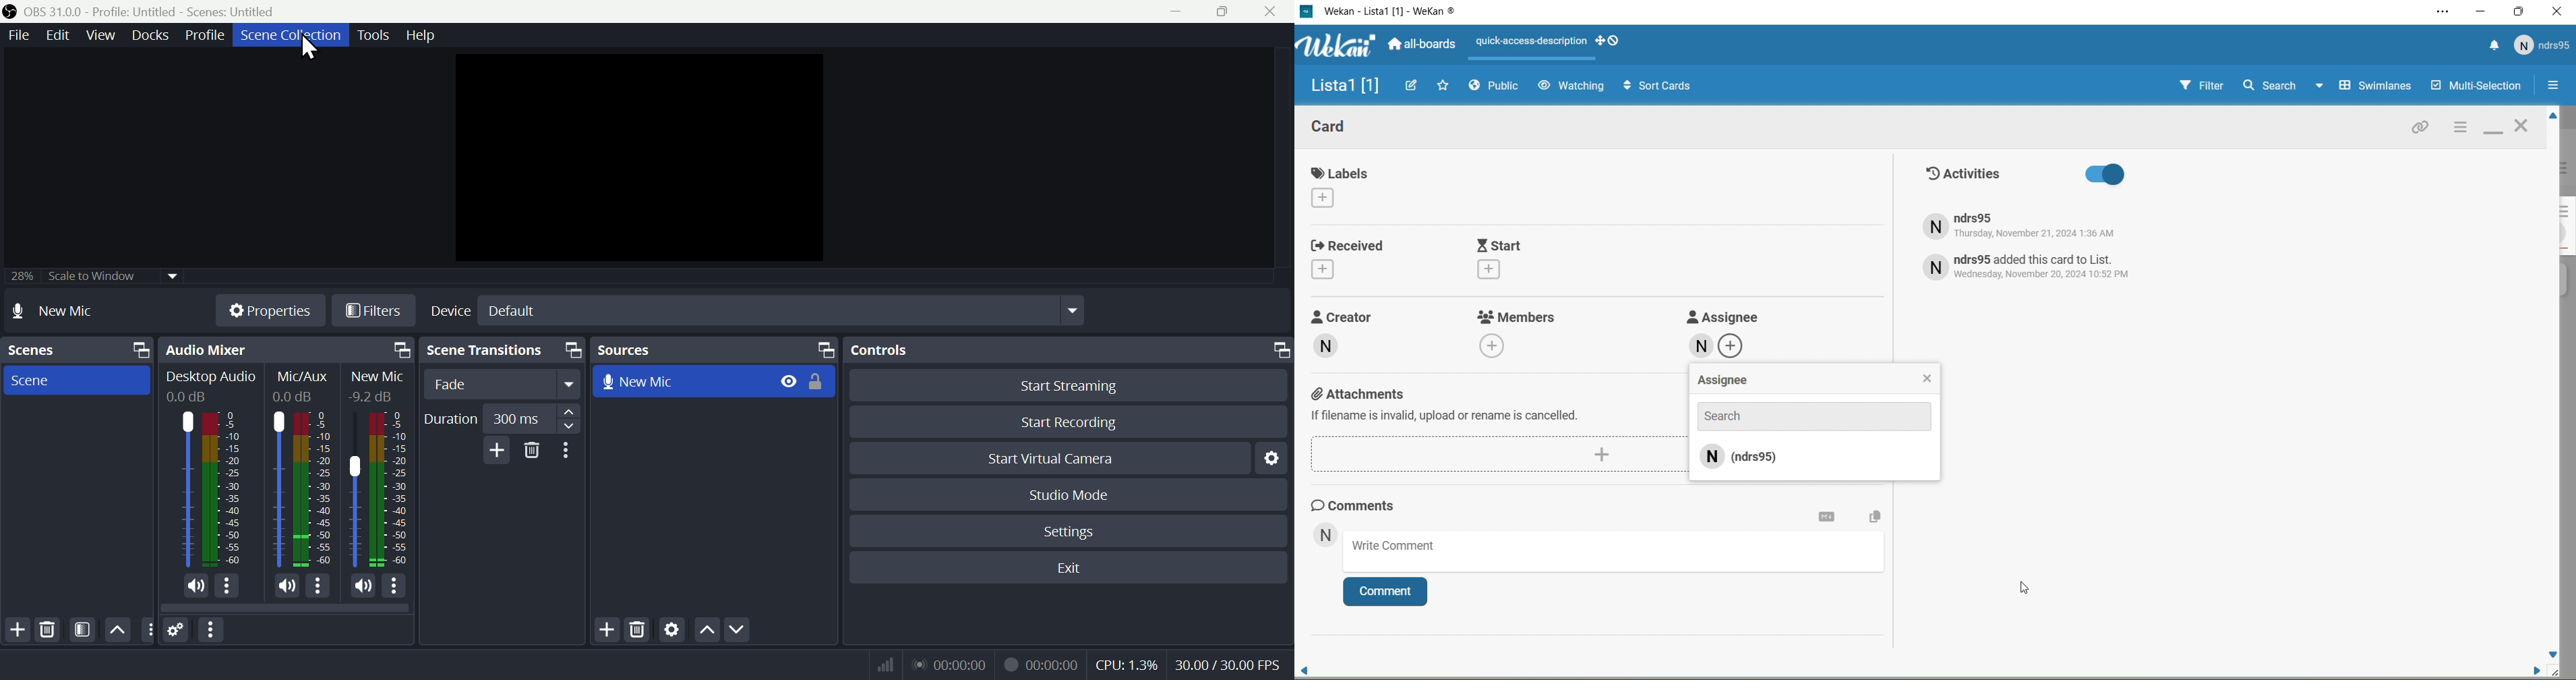  Describe the element at coordinates (310, 51) in the screenshot. I see `cursor` at that location.